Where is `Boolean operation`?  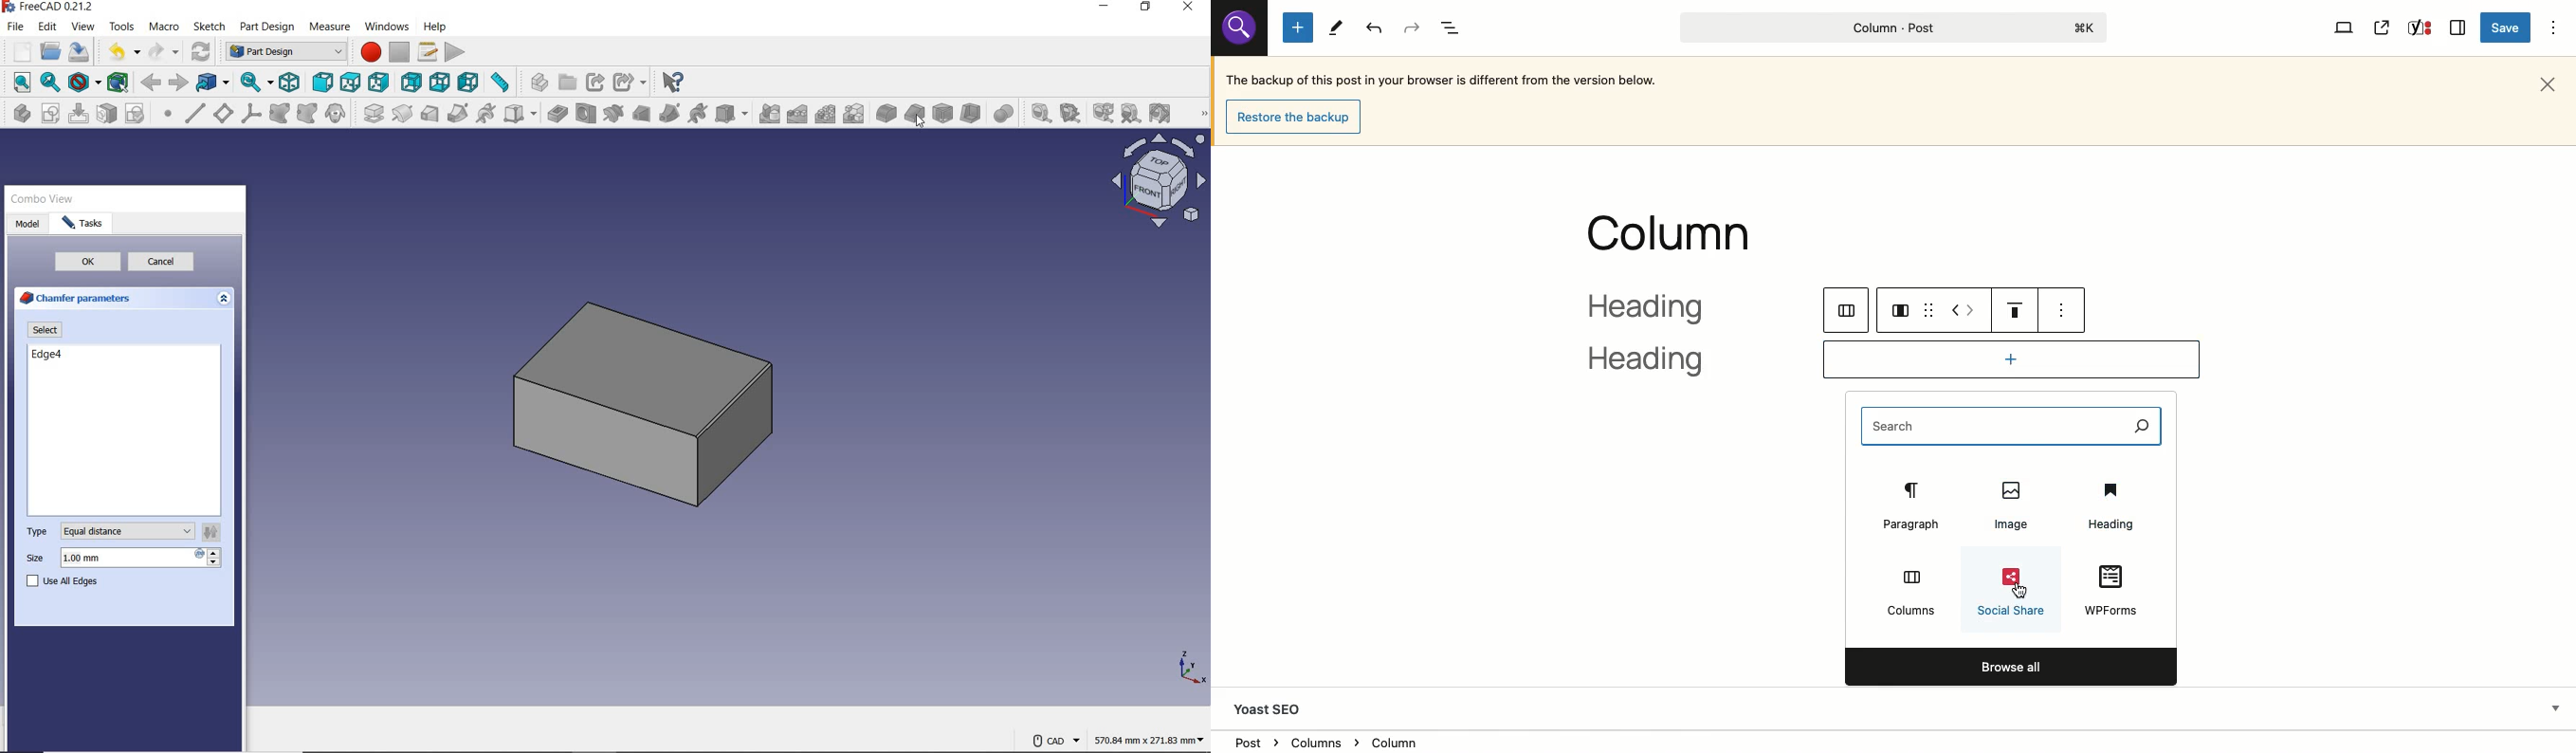 Boolean operation is located at coordinates (1004, 113).